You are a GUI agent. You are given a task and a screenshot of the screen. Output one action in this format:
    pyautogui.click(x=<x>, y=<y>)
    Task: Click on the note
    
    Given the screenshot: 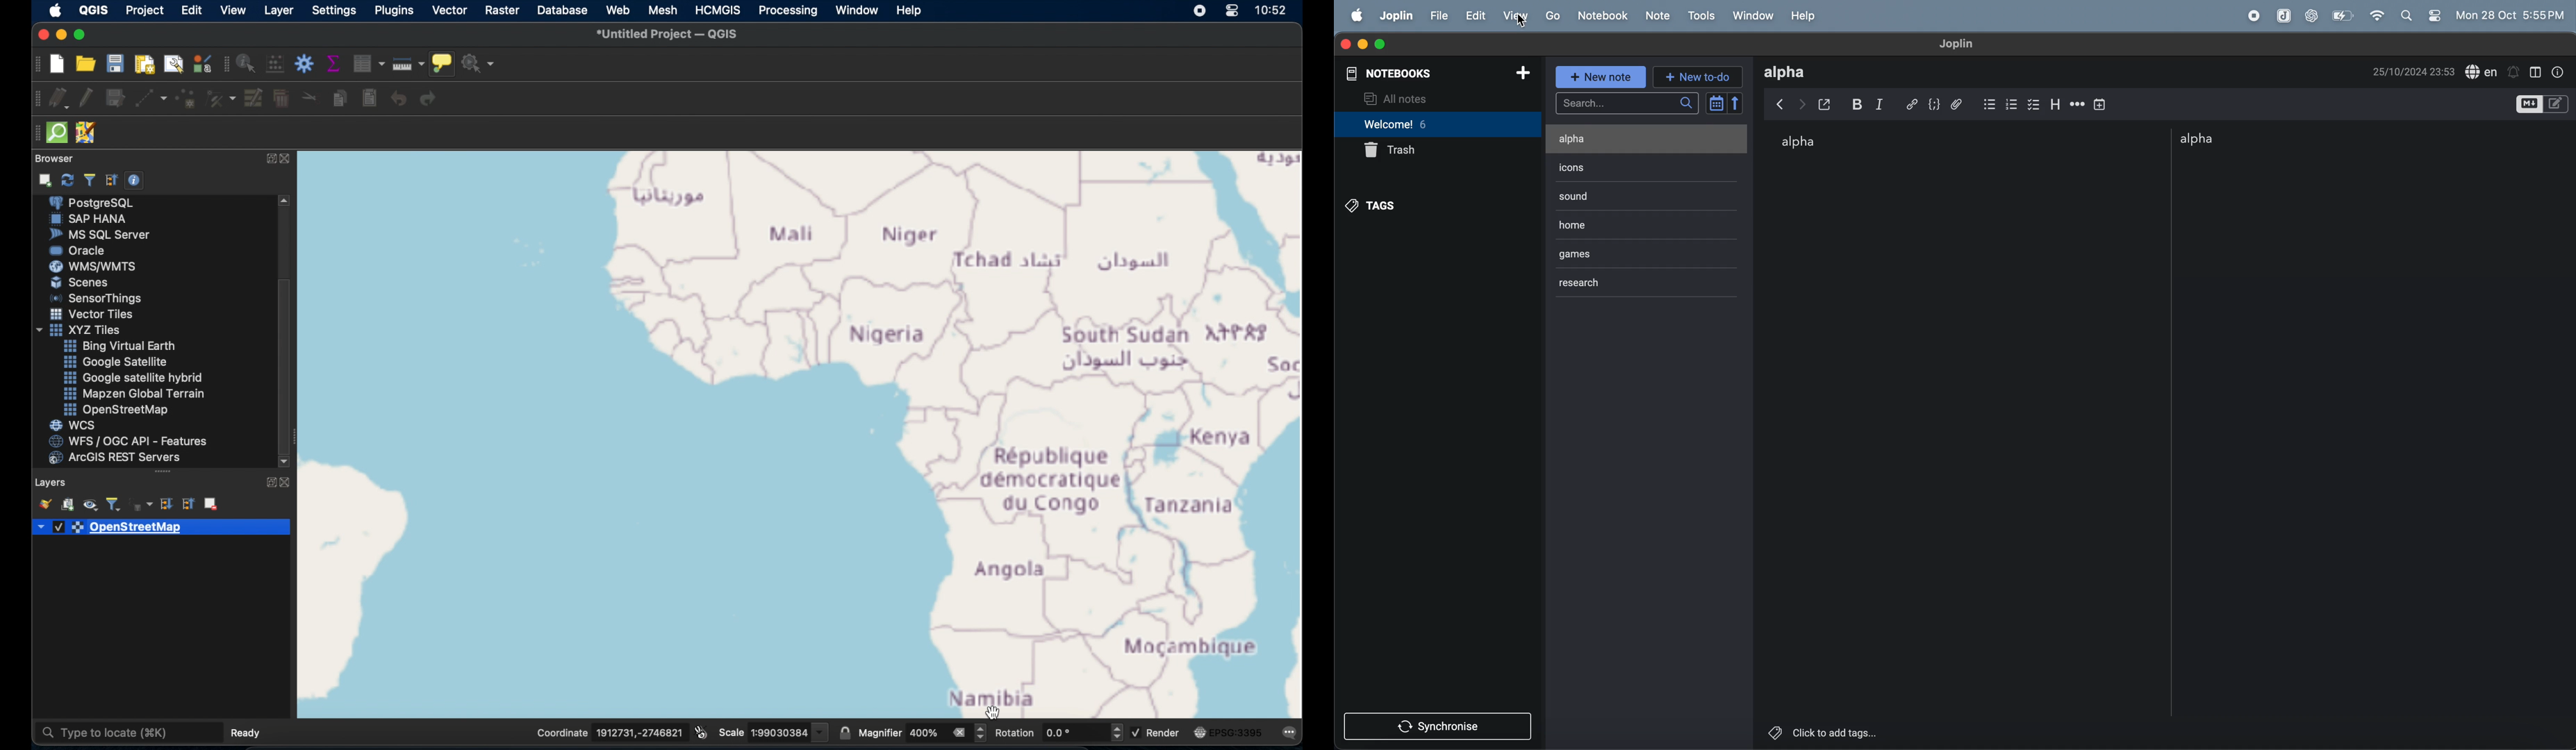 What is the action you would take?
    pyautogui.click(x=1658, y=17)
    